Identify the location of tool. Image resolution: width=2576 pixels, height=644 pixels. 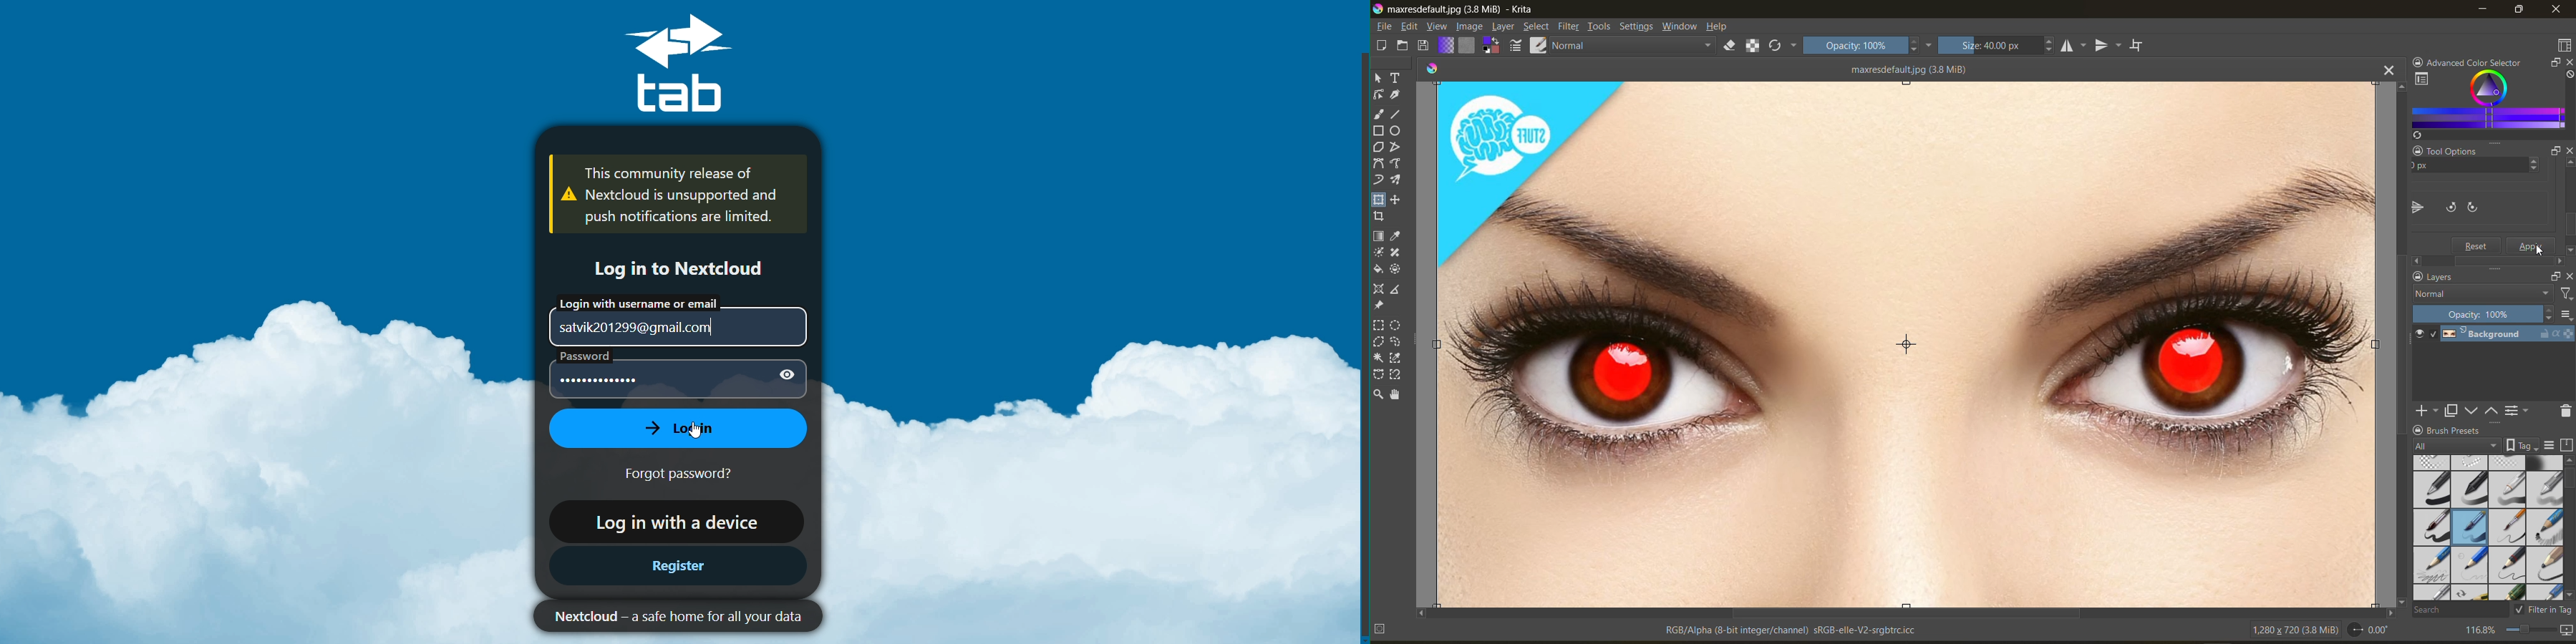
(1397, 237).